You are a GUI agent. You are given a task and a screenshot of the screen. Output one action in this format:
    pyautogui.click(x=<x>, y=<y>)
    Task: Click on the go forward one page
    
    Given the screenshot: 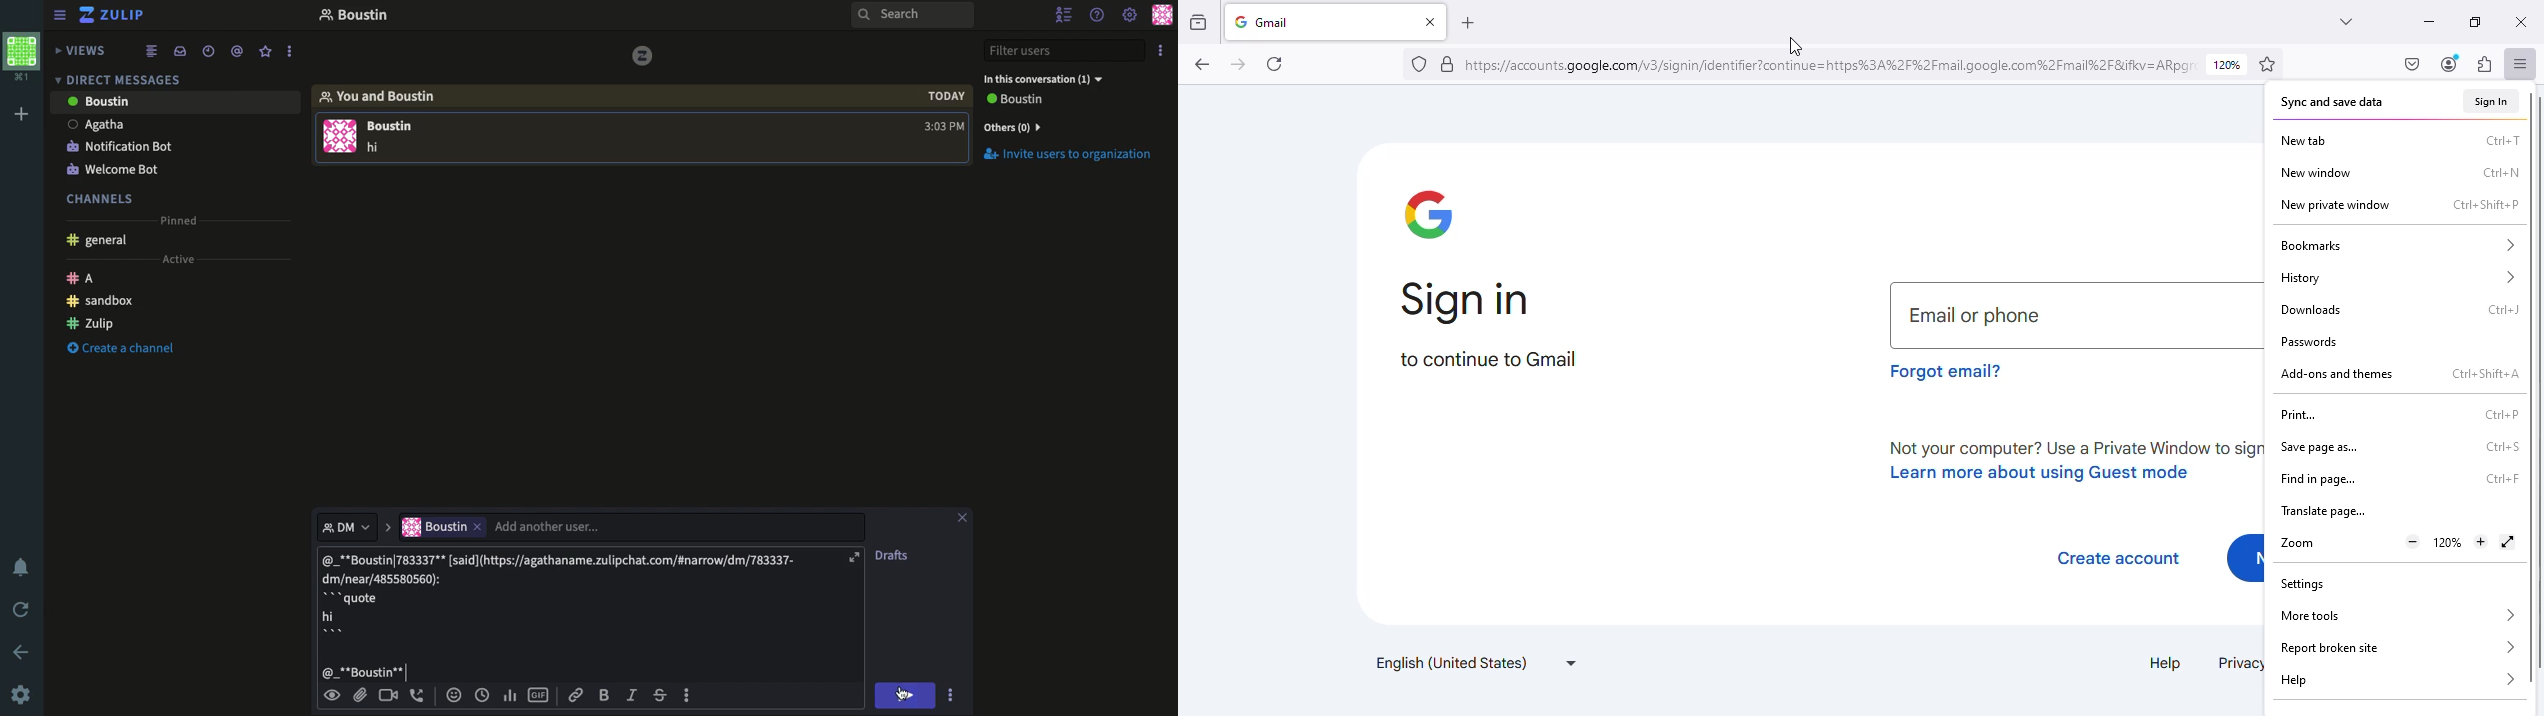 What is the action you would take?
    pyautogui.click(x=1239, y=65)
    